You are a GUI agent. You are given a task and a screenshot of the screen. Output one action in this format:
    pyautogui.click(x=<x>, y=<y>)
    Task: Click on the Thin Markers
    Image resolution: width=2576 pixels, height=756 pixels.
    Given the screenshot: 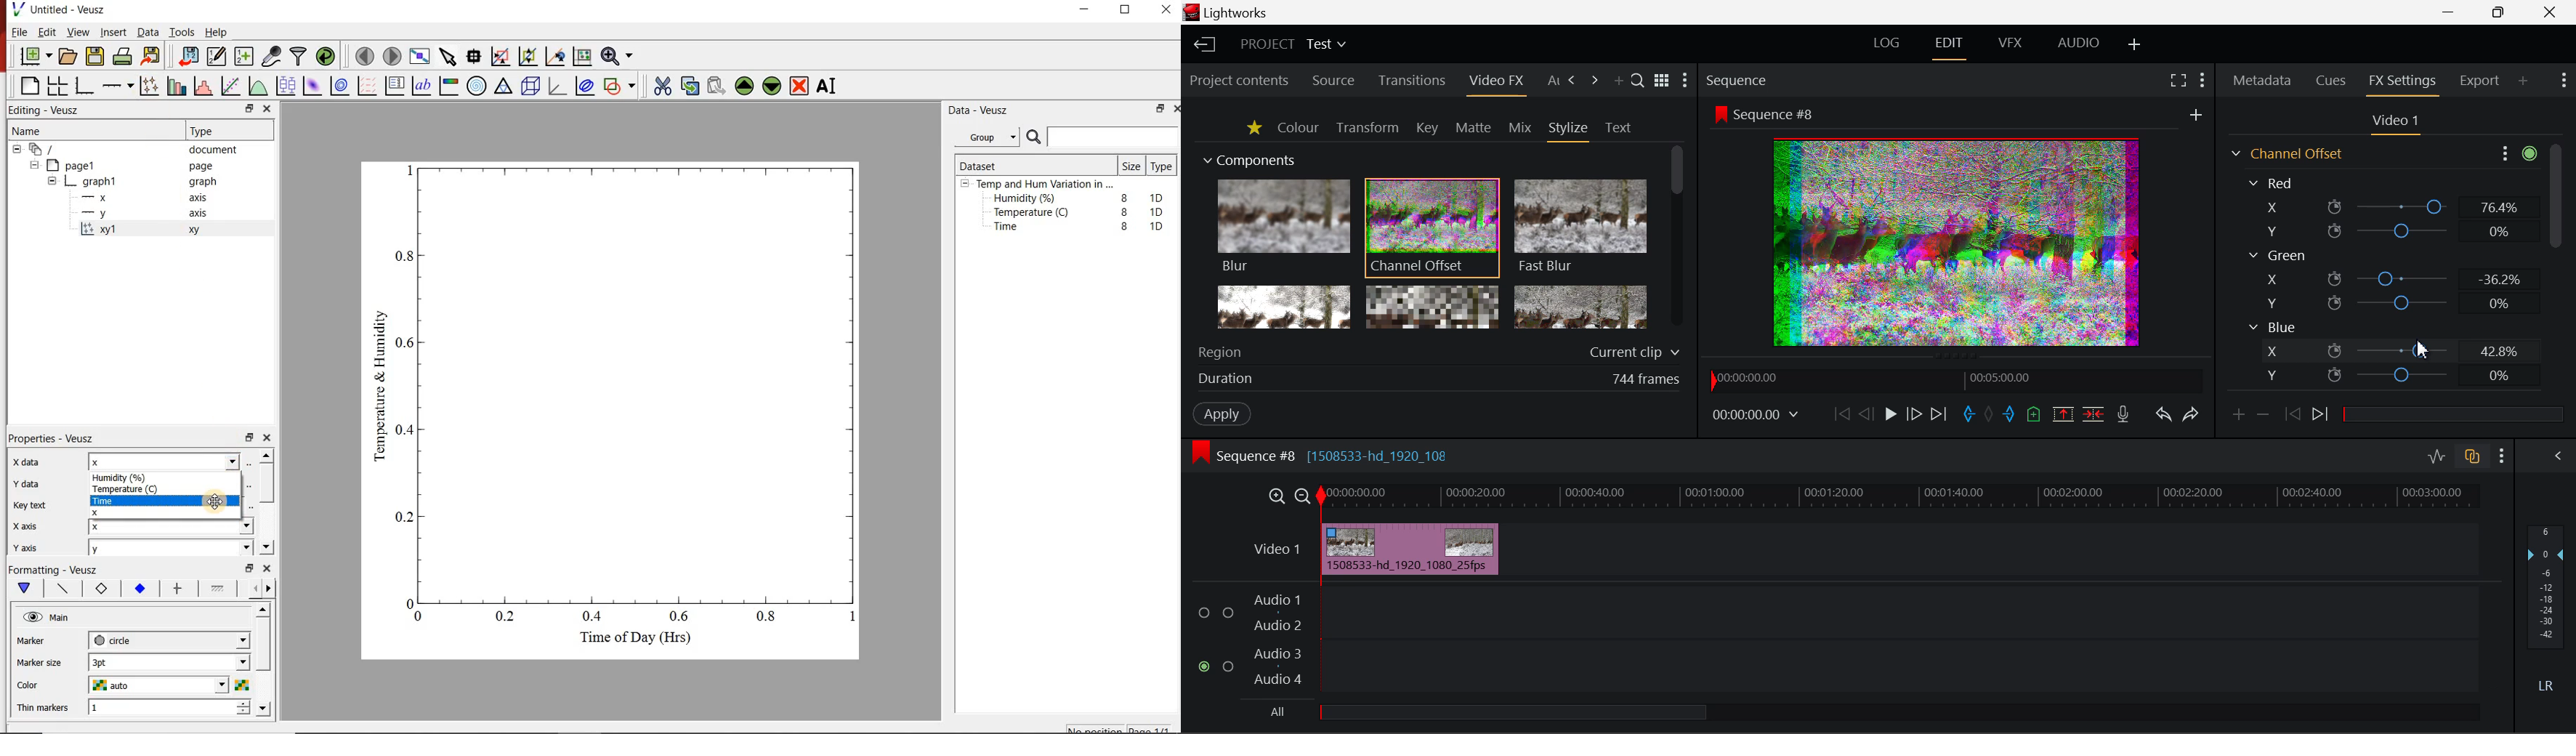 What is the action you would take?
    pyautogui.click(x=45, y=709)
    